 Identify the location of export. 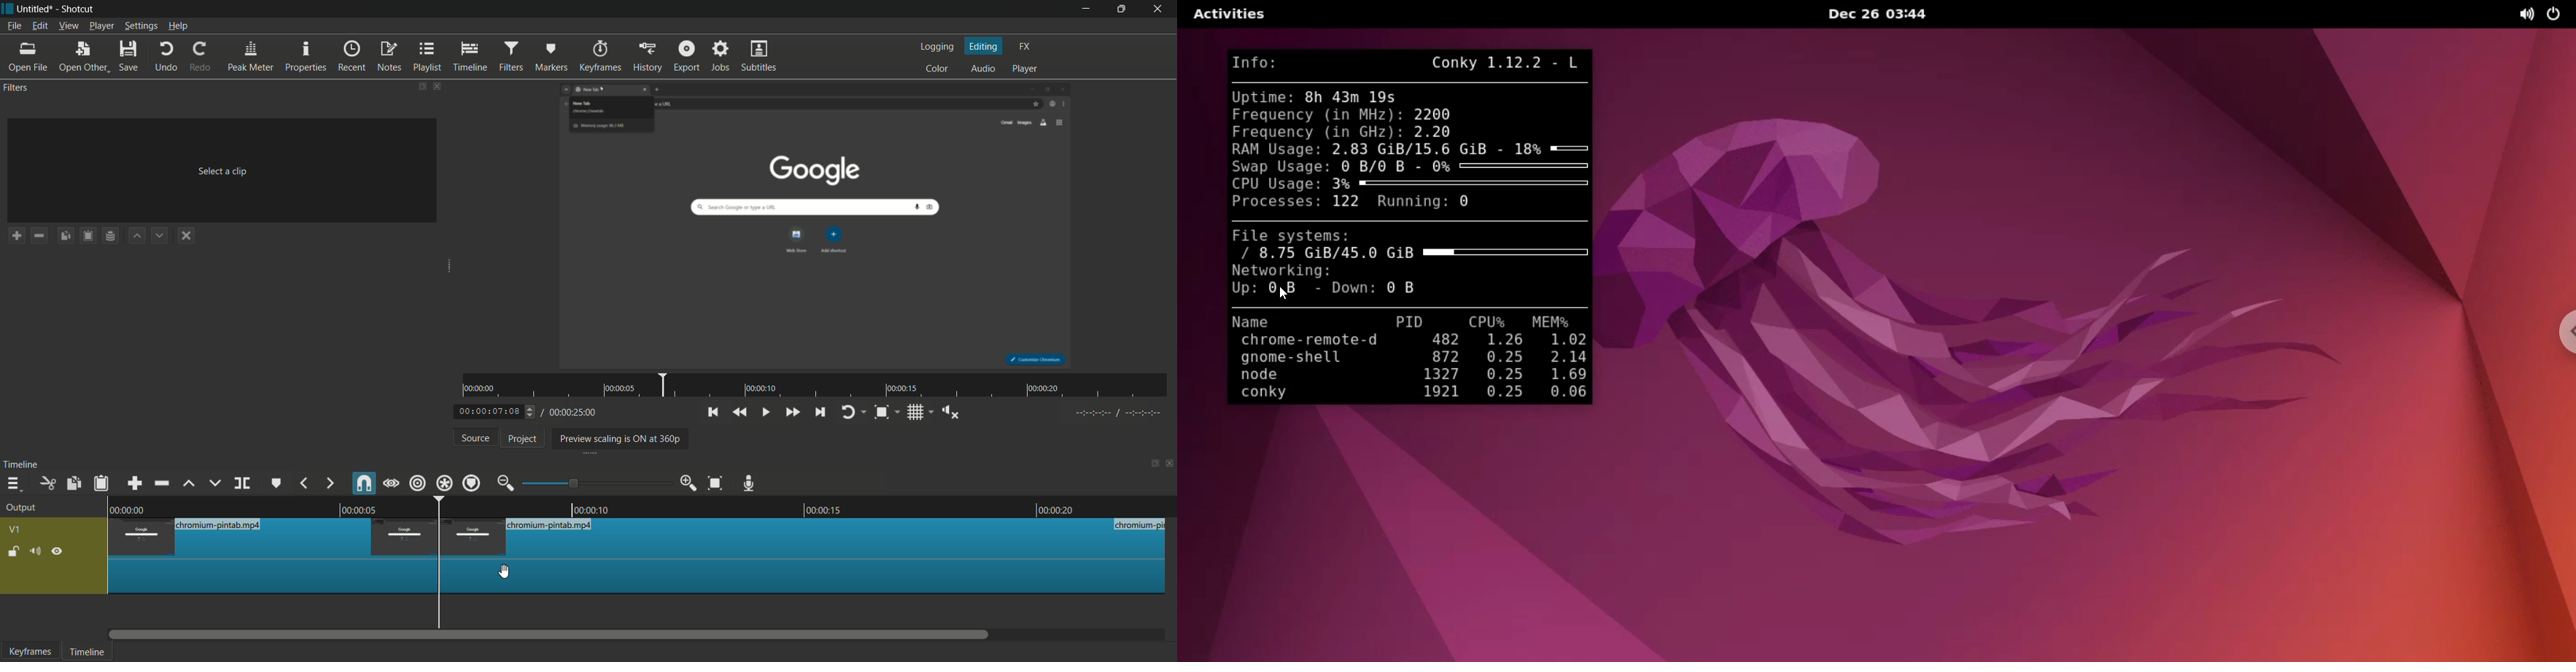
(687, 55).